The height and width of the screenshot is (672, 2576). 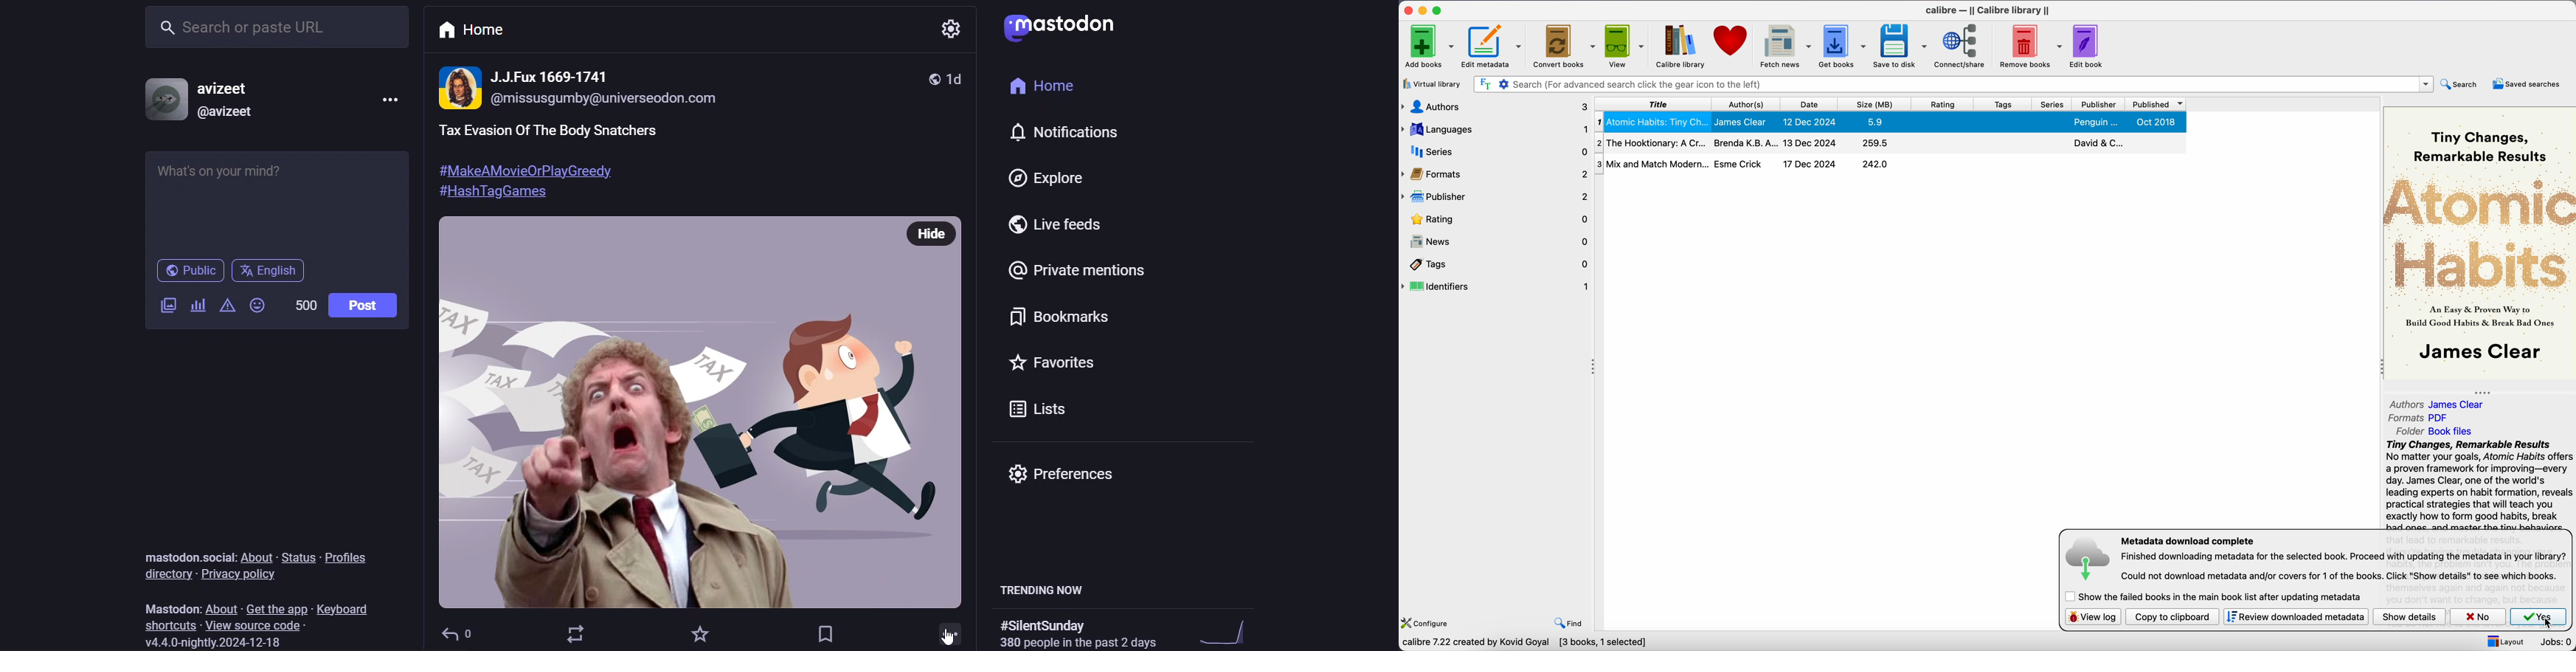 What do you see at coordinates (2557, 641) in the screenshot?
I see `Jobs: 0` at bounding box center [2557, 641].